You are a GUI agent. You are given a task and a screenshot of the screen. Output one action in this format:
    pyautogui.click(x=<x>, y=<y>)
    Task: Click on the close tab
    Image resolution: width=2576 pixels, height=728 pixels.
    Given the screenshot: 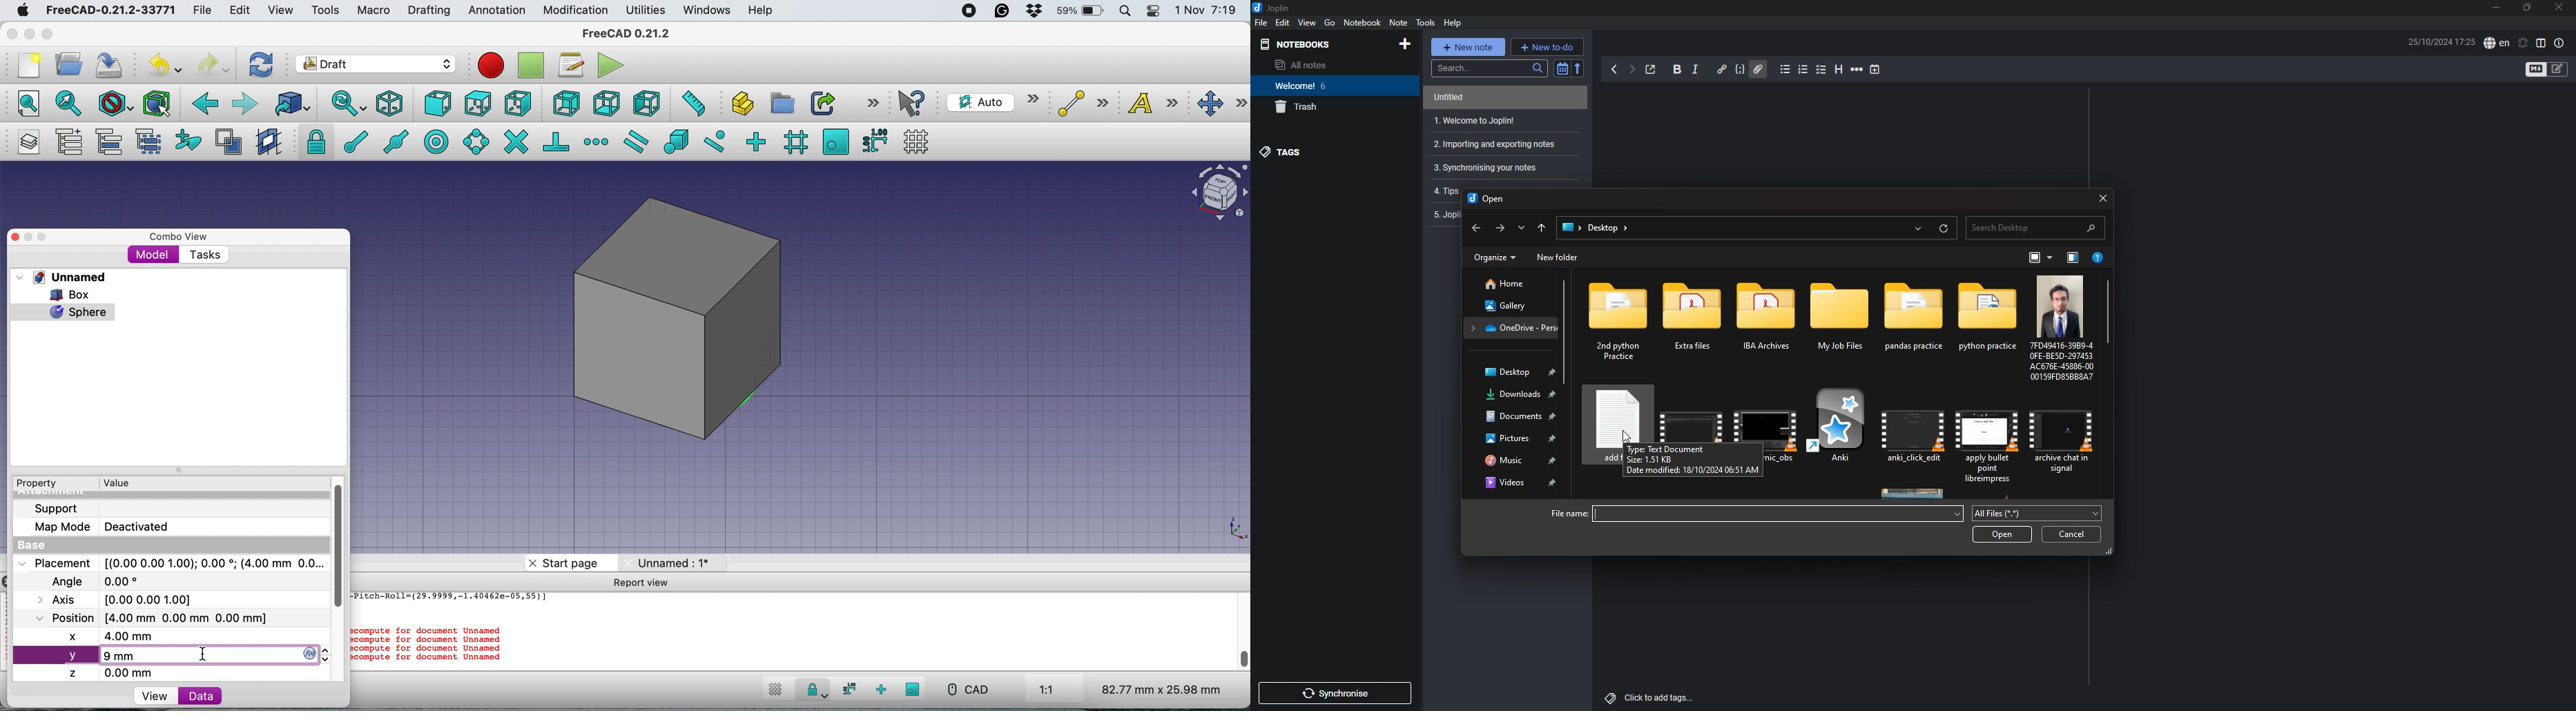 What is the action you would take?
    pyautogui.click(x=627, y=561)
    